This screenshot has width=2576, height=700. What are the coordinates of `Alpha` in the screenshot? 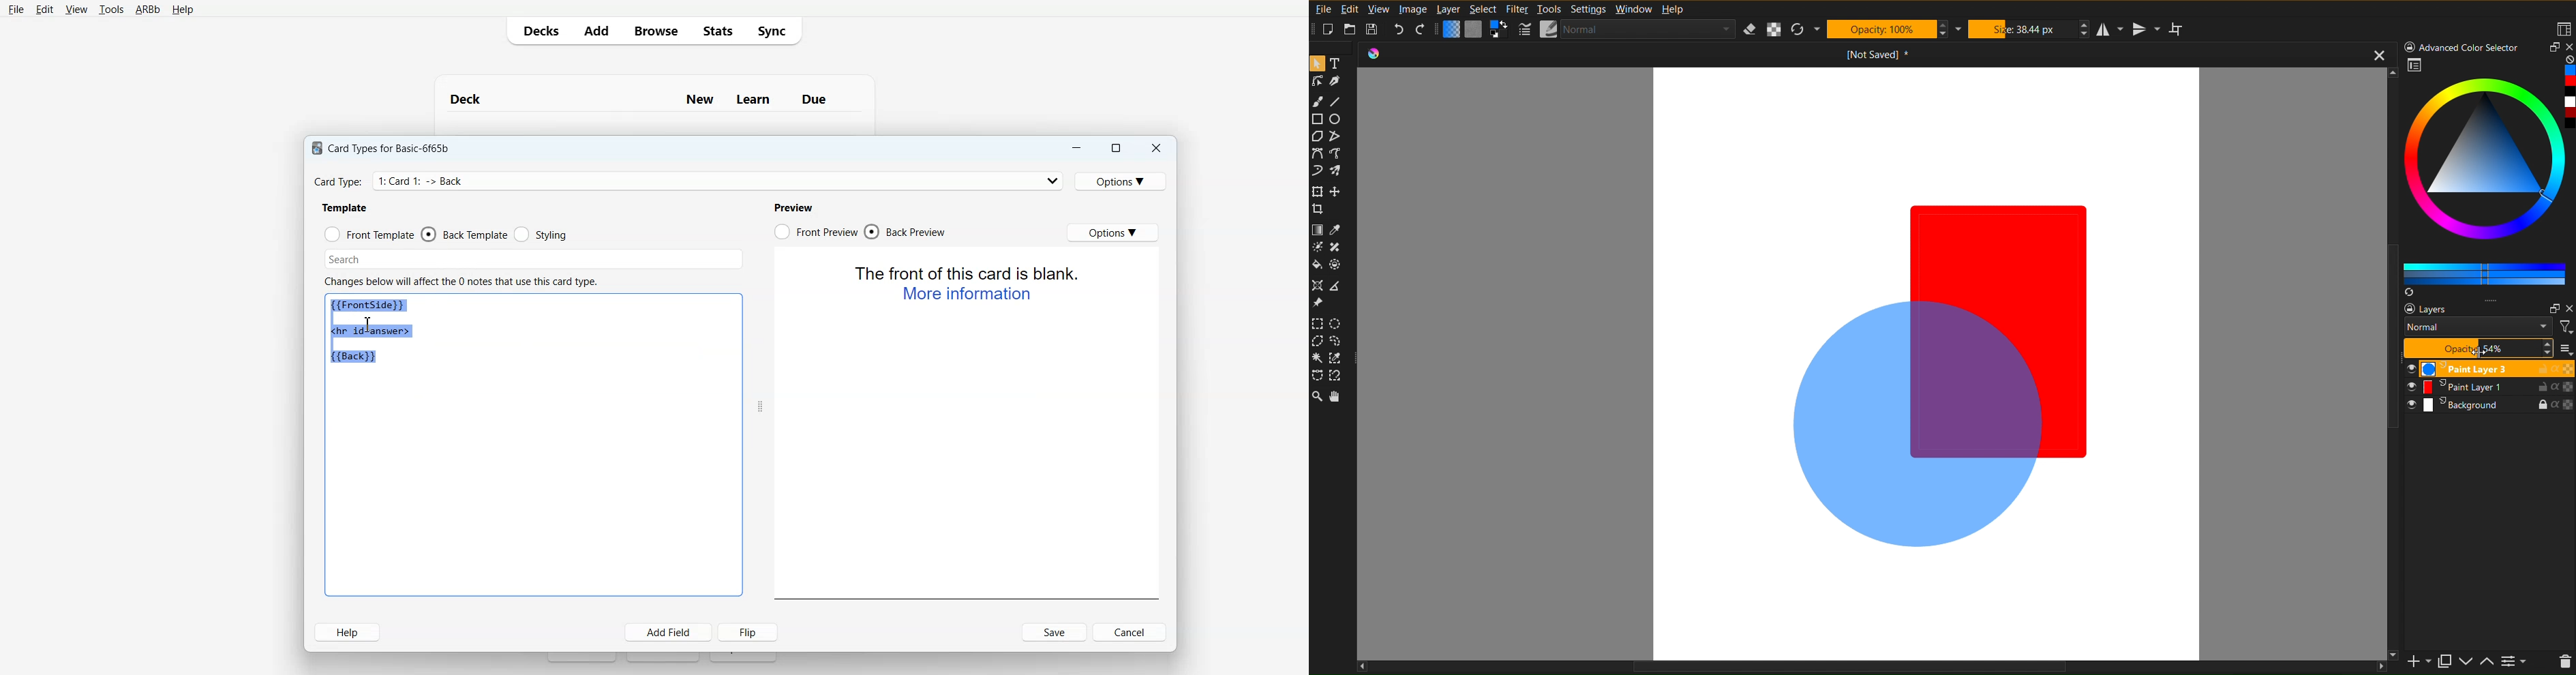 It's located at (1775, 29).